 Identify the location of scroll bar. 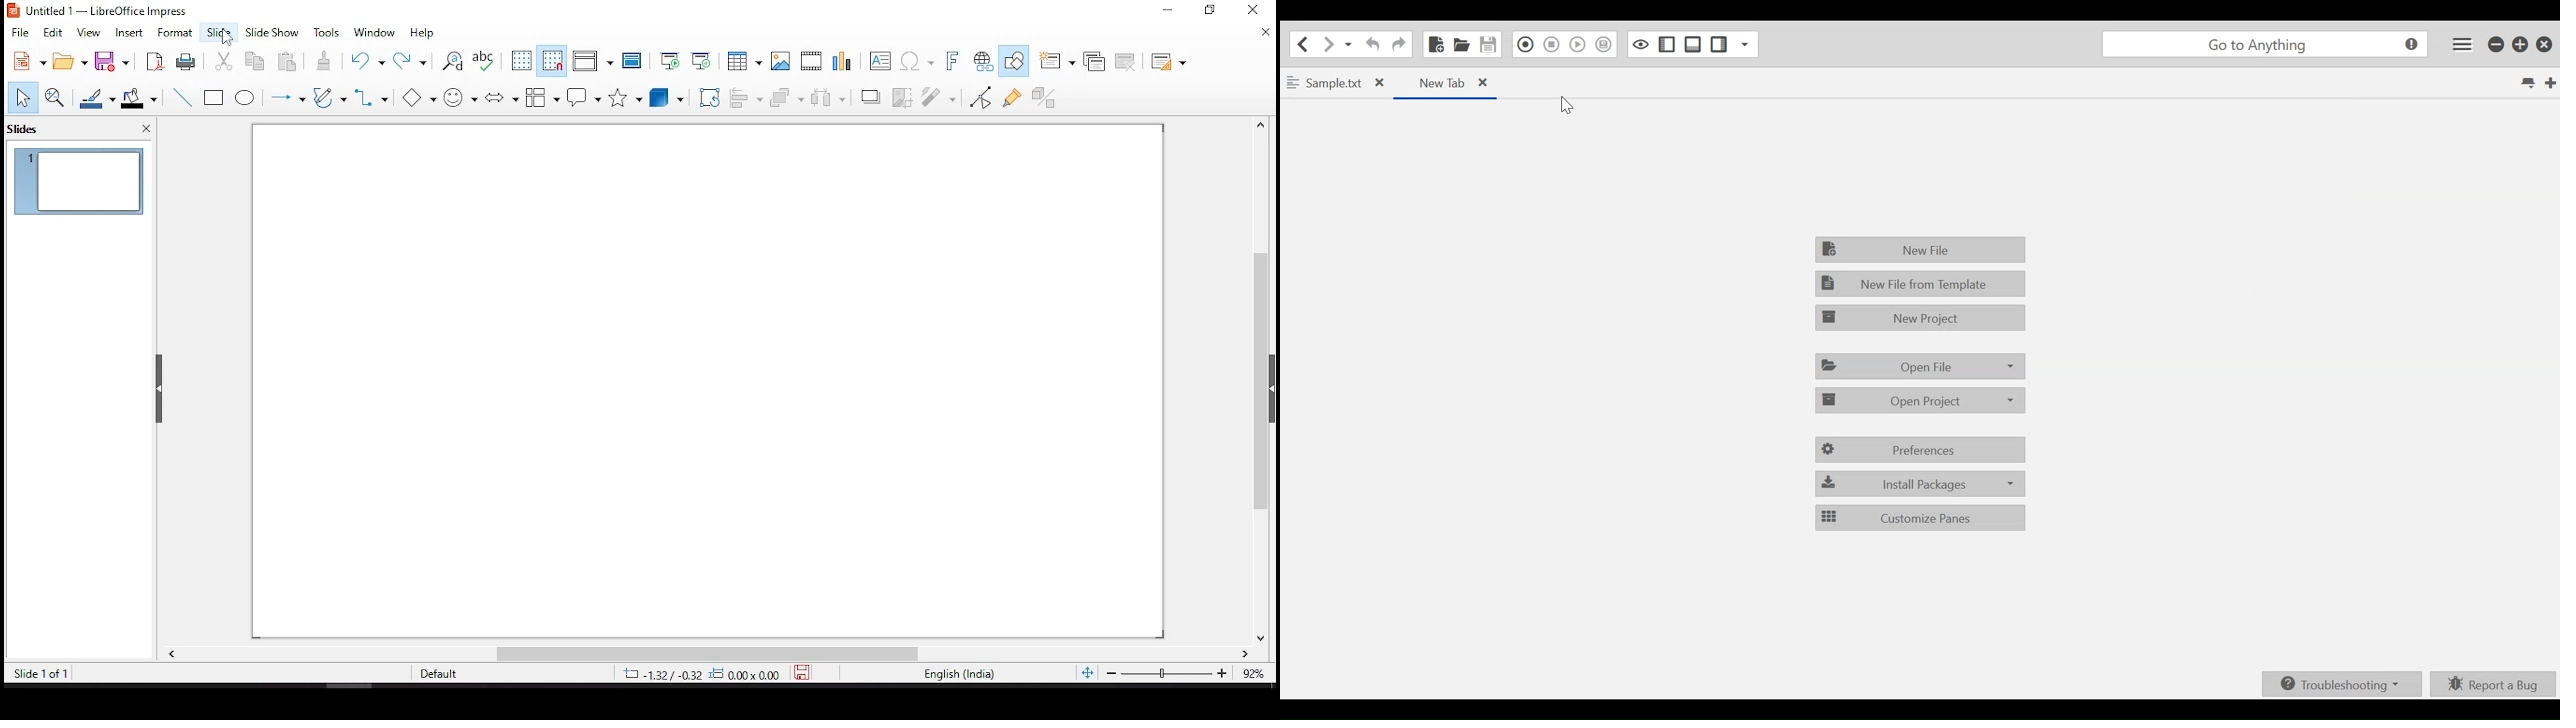
(1268, 380).